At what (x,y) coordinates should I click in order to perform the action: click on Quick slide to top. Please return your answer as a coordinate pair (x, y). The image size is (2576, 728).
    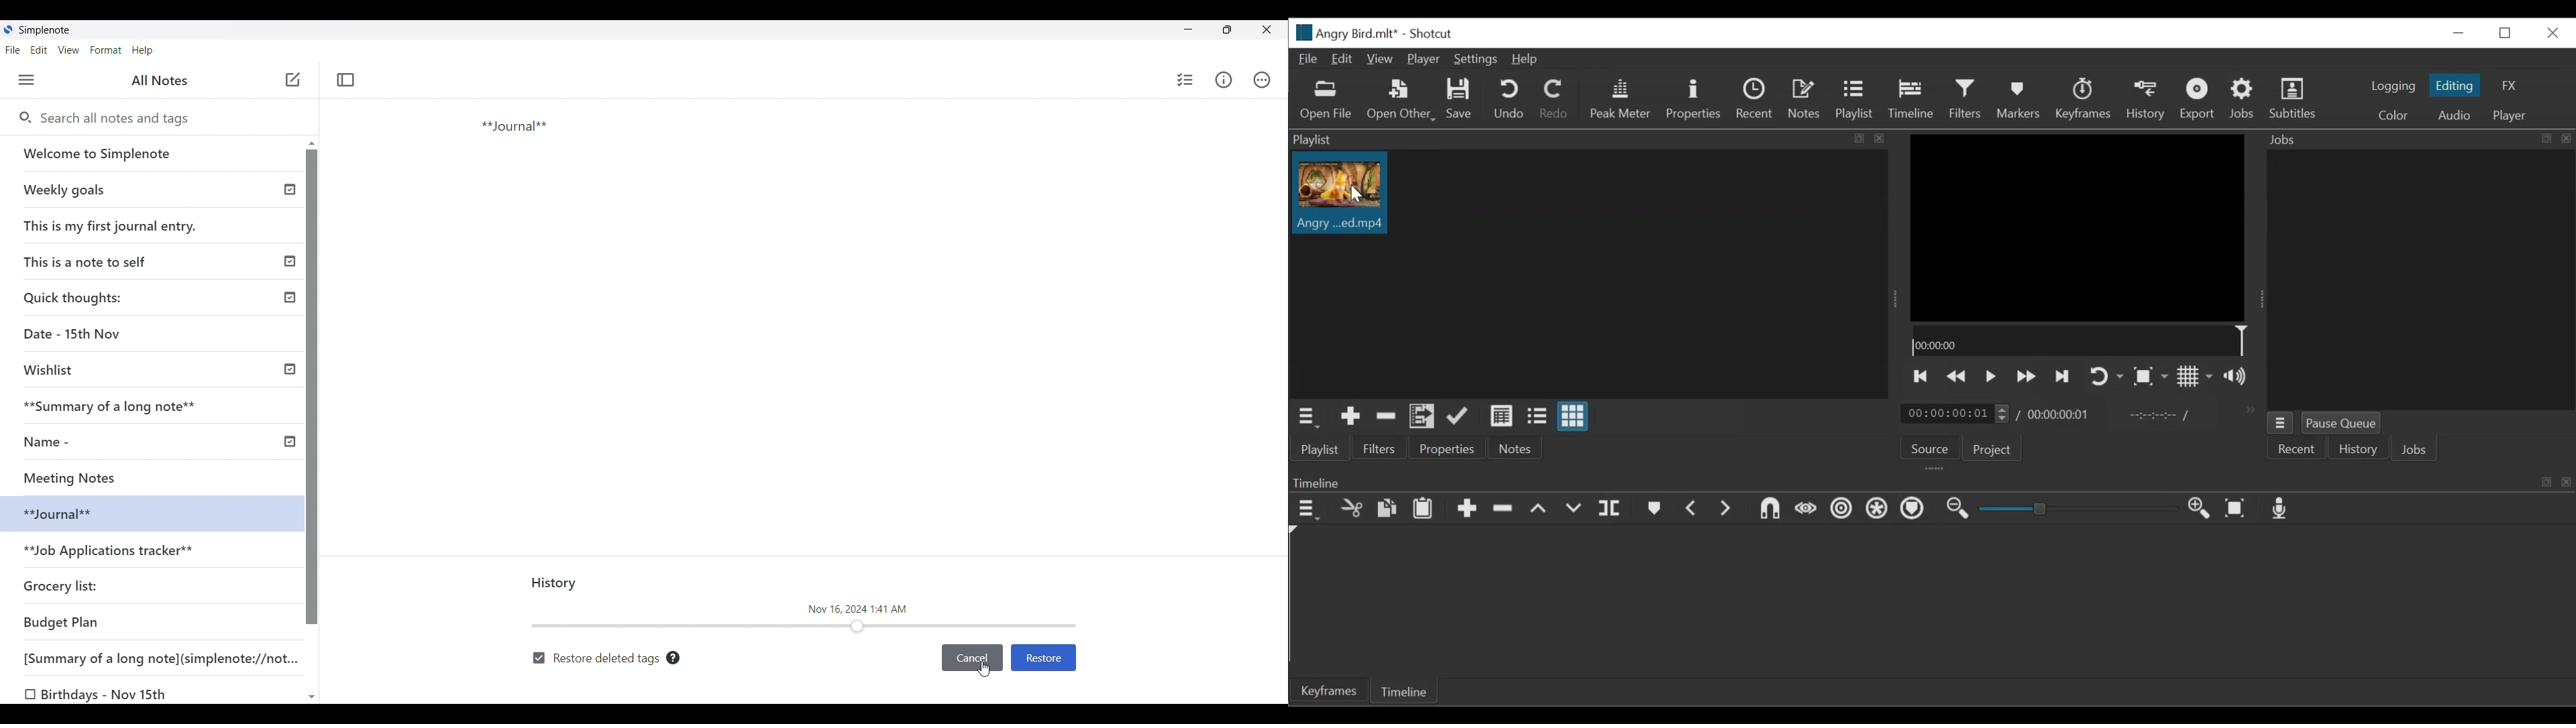
    Looking at the image, I should click on (312, 143).